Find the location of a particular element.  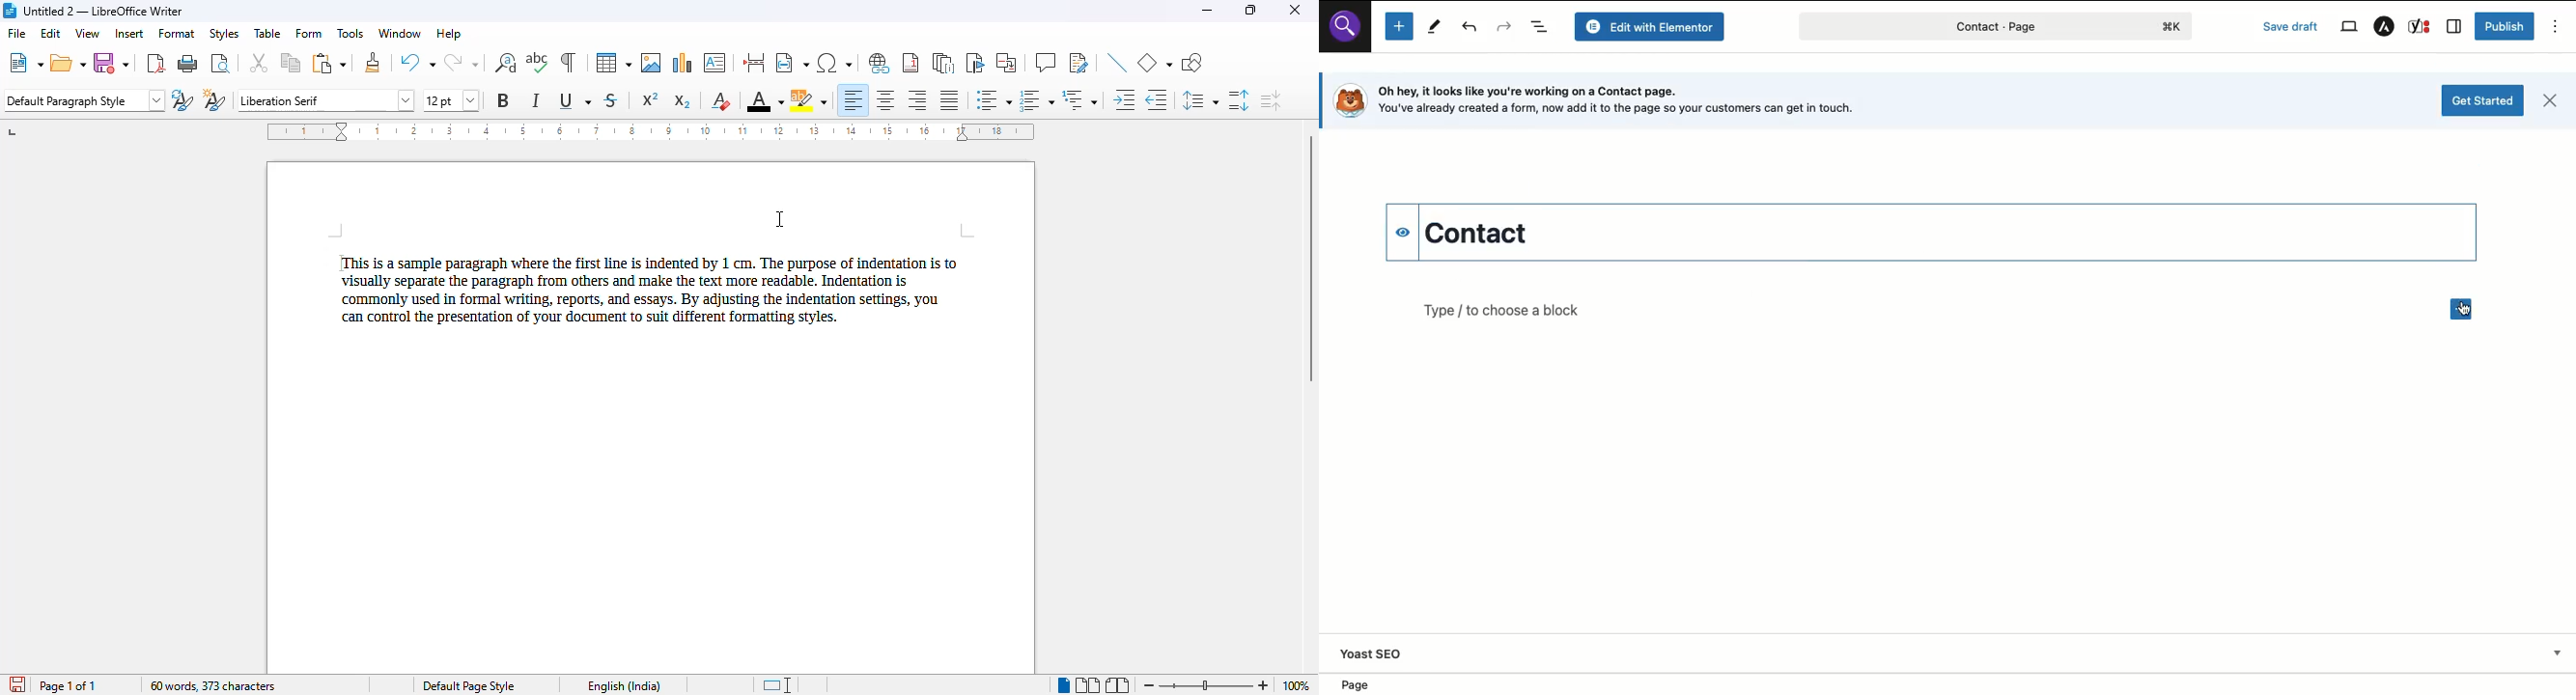

View is located at coordinates (2348, 25).